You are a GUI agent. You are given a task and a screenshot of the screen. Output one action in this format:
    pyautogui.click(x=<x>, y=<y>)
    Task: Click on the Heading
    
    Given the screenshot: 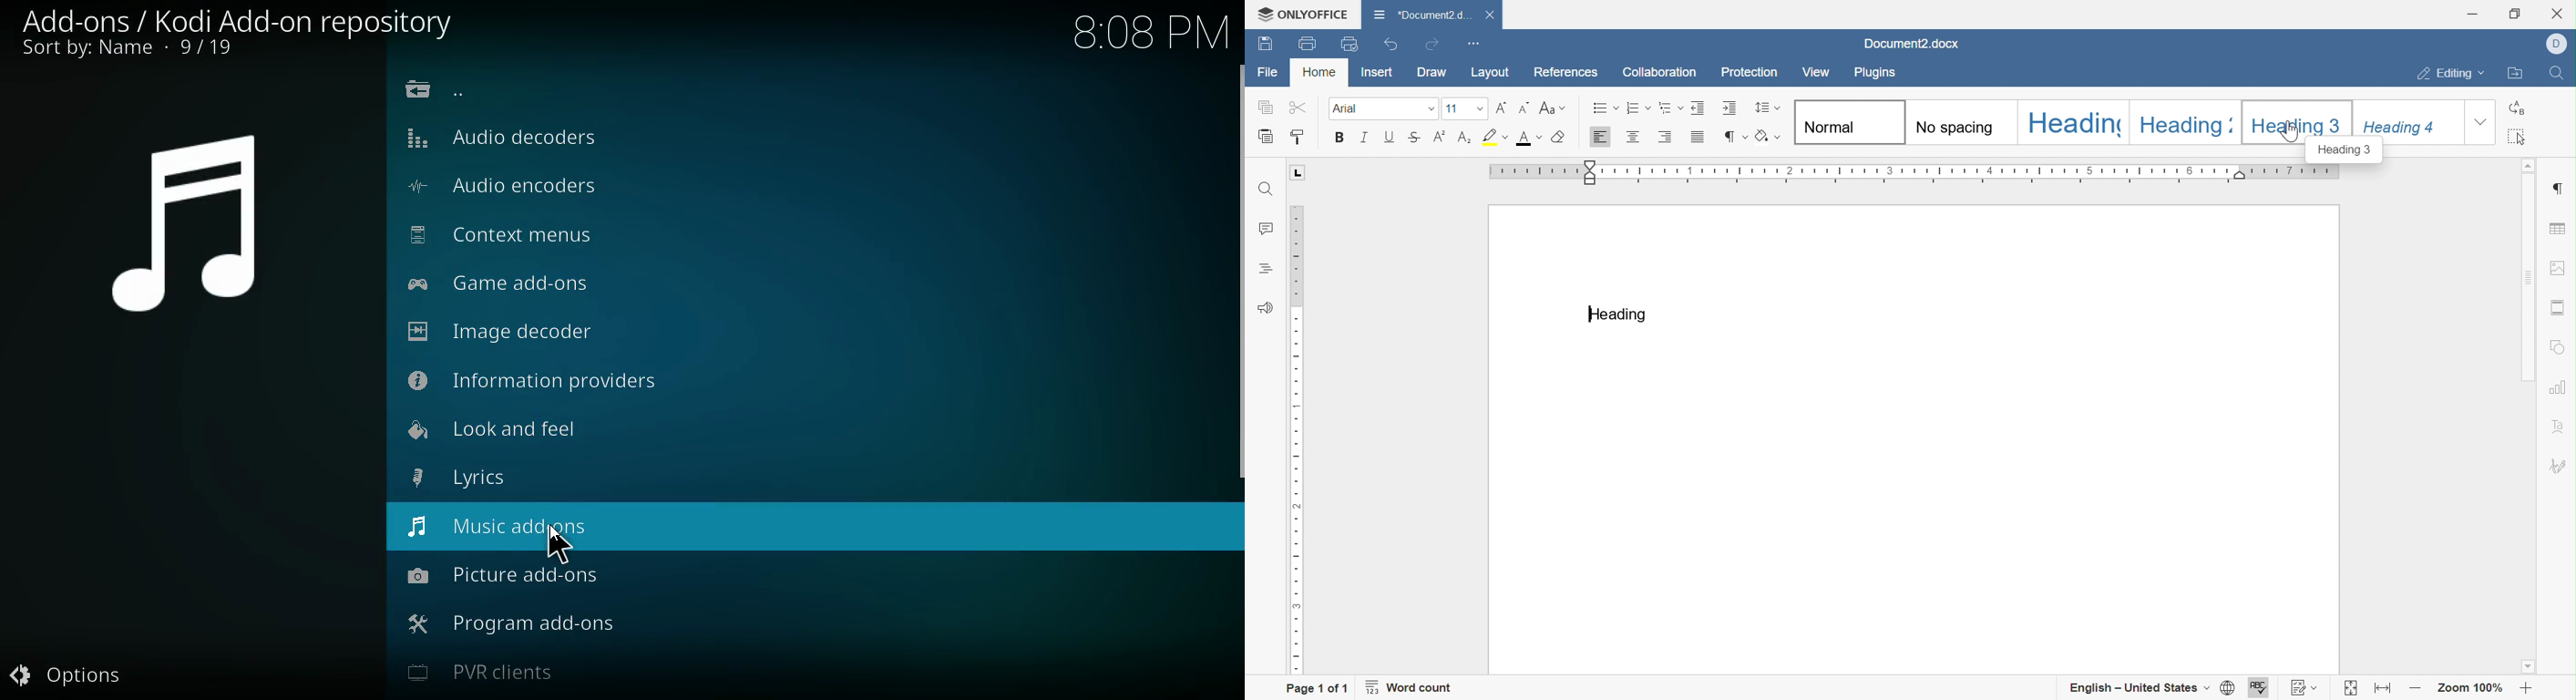 What is the action you would take?
    pyautogui.click(x=2184, y=121)
    